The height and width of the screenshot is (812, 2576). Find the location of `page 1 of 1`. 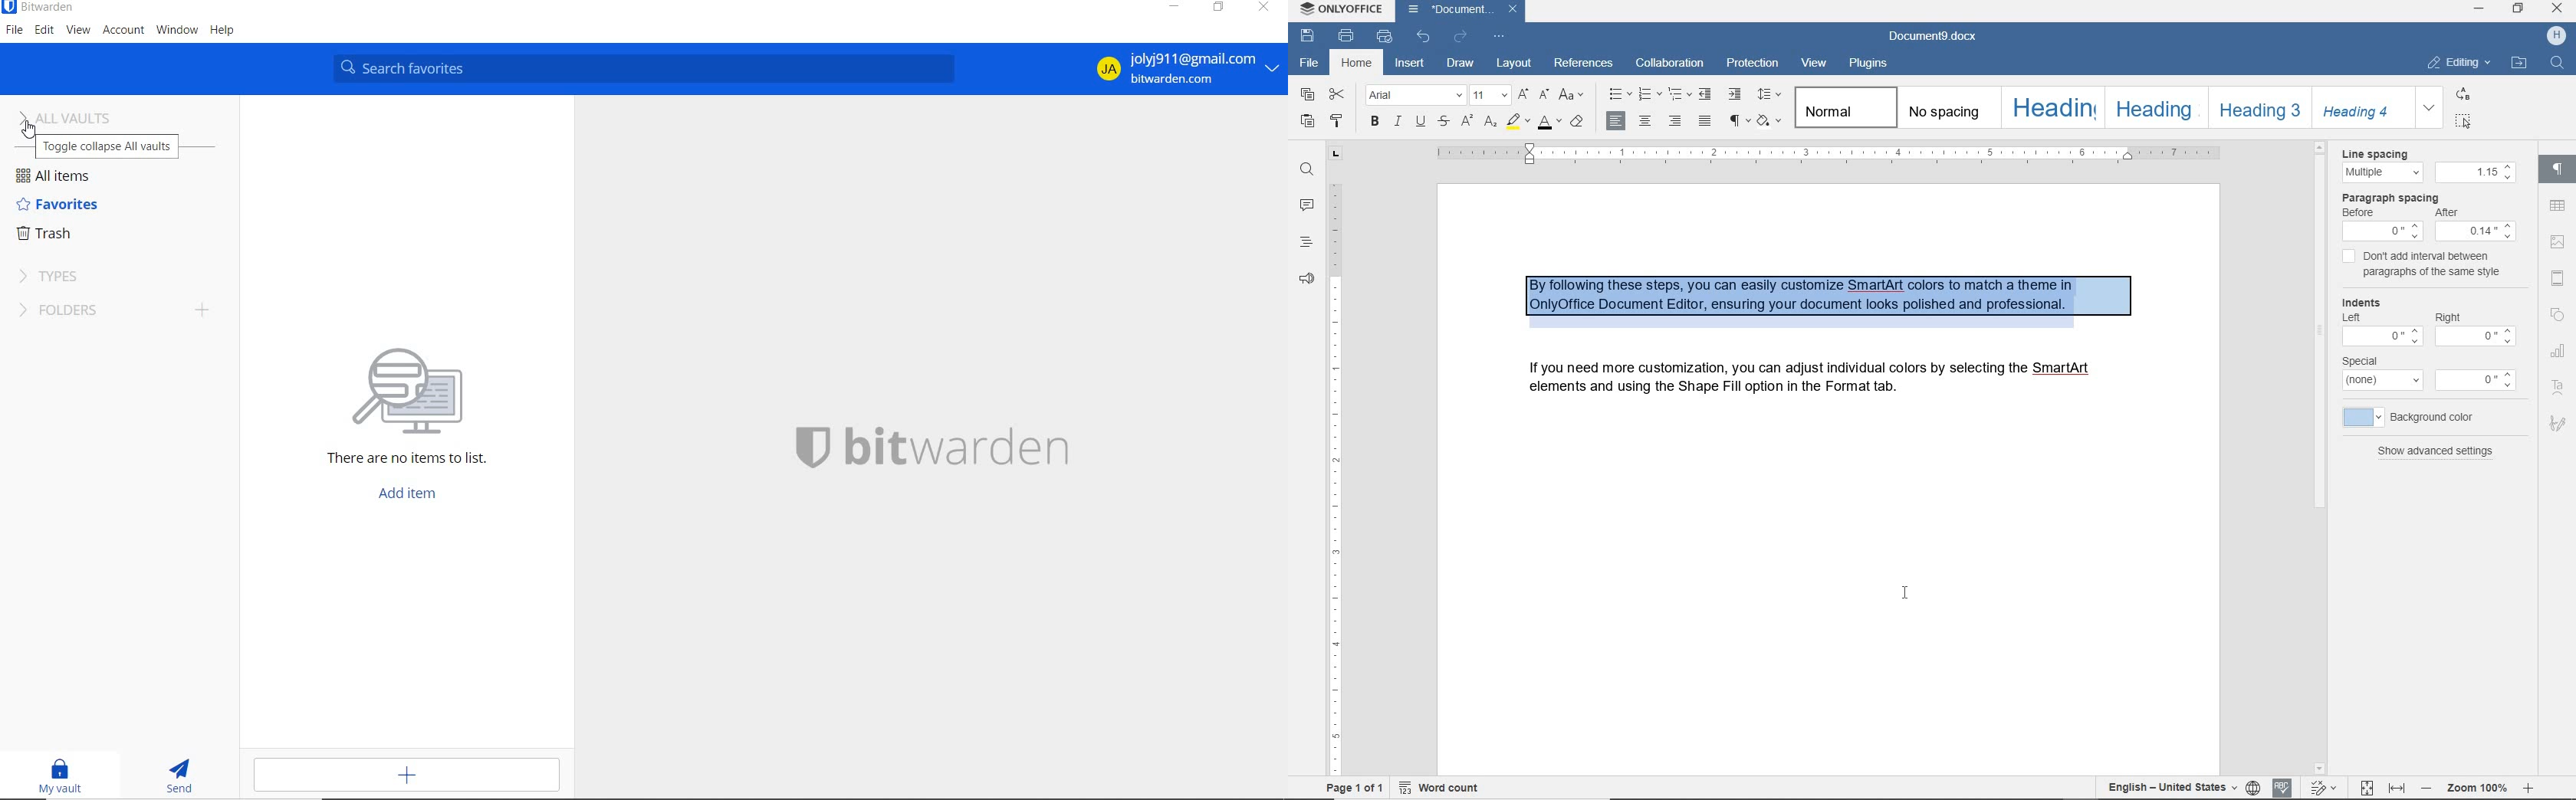

page 1 of 1 is located at coordinates (1356, 785).